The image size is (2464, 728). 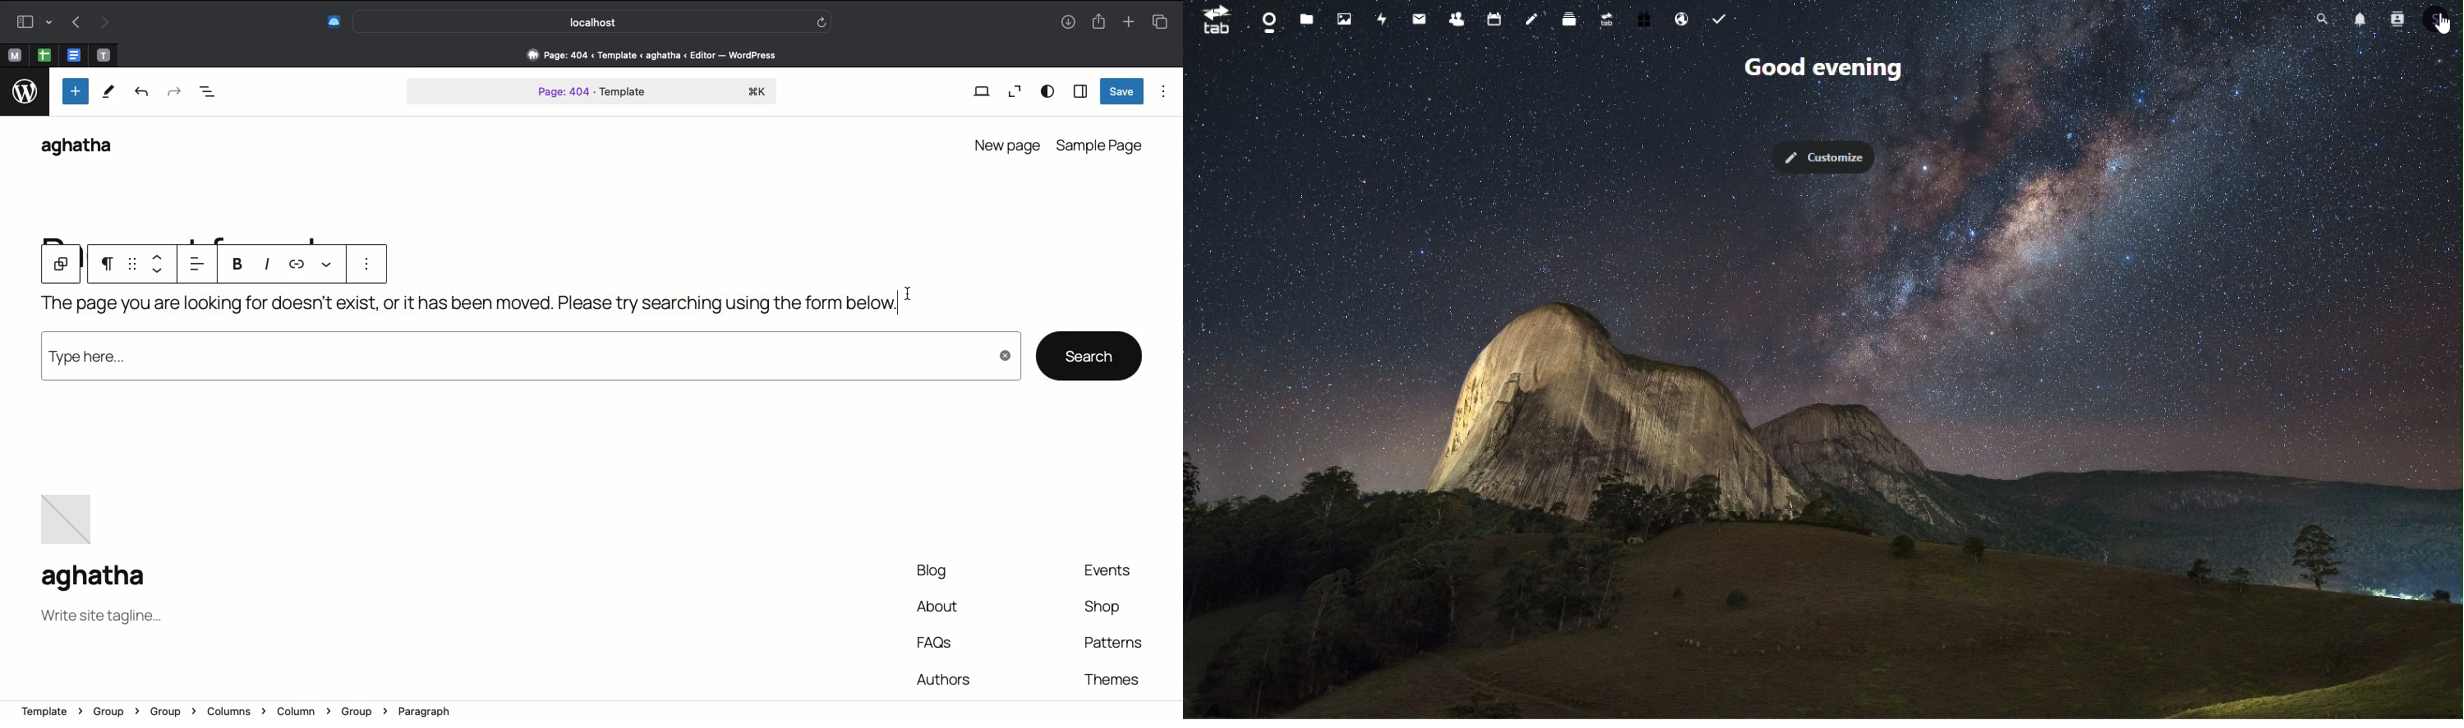 What do you see at coordinates (1068, 24) in the screenshot?
I see `Downlaods` at bounding box center [1068, 24].